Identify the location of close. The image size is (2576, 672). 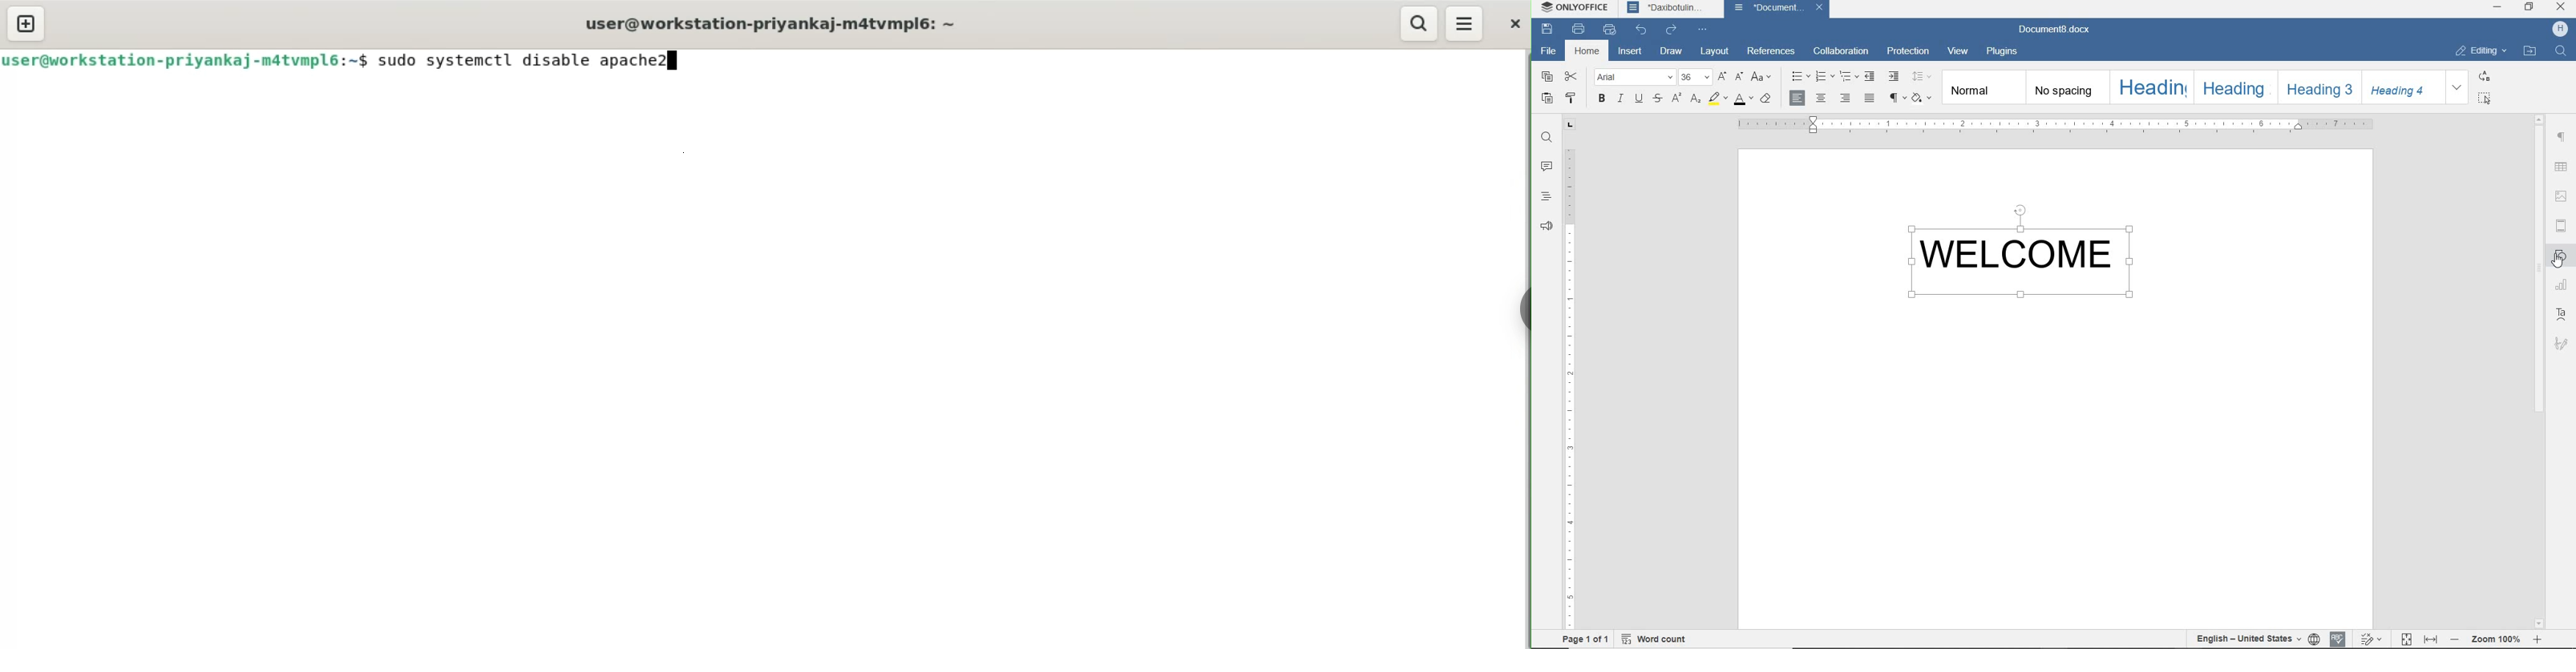
(1822, 7).